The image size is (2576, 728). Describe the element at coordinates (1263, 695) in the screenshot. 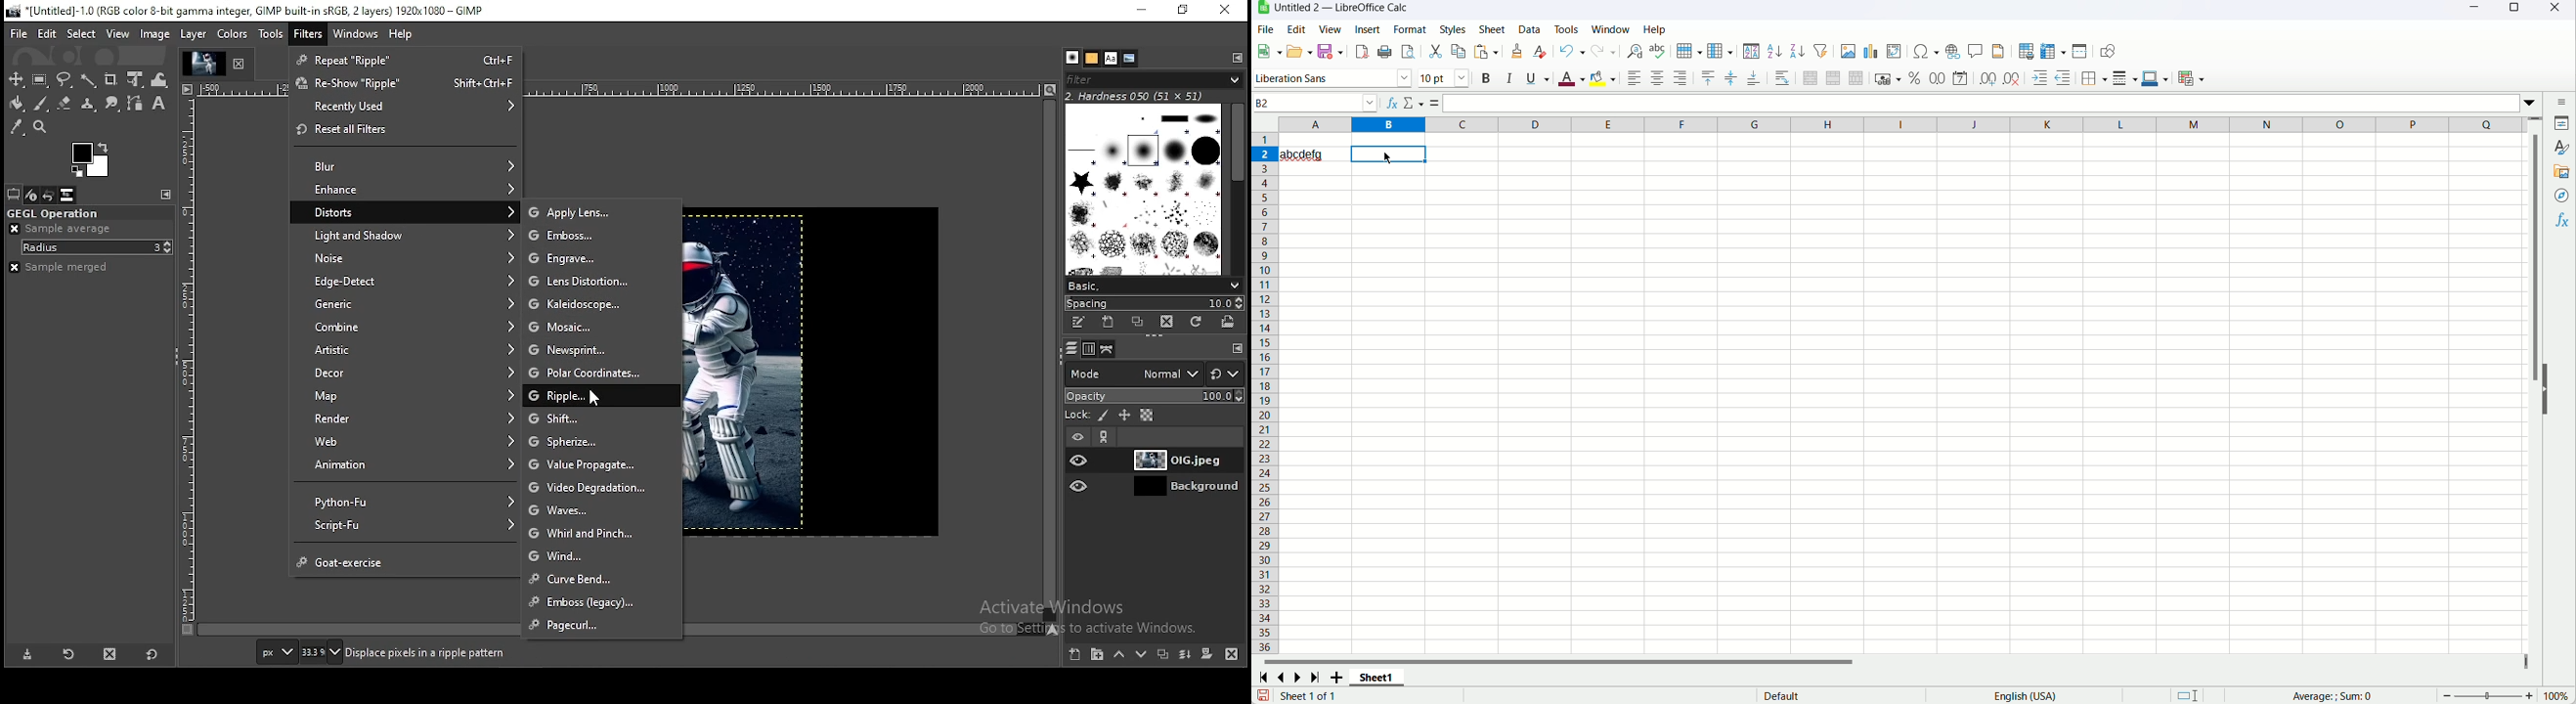

I see `save` at that location.